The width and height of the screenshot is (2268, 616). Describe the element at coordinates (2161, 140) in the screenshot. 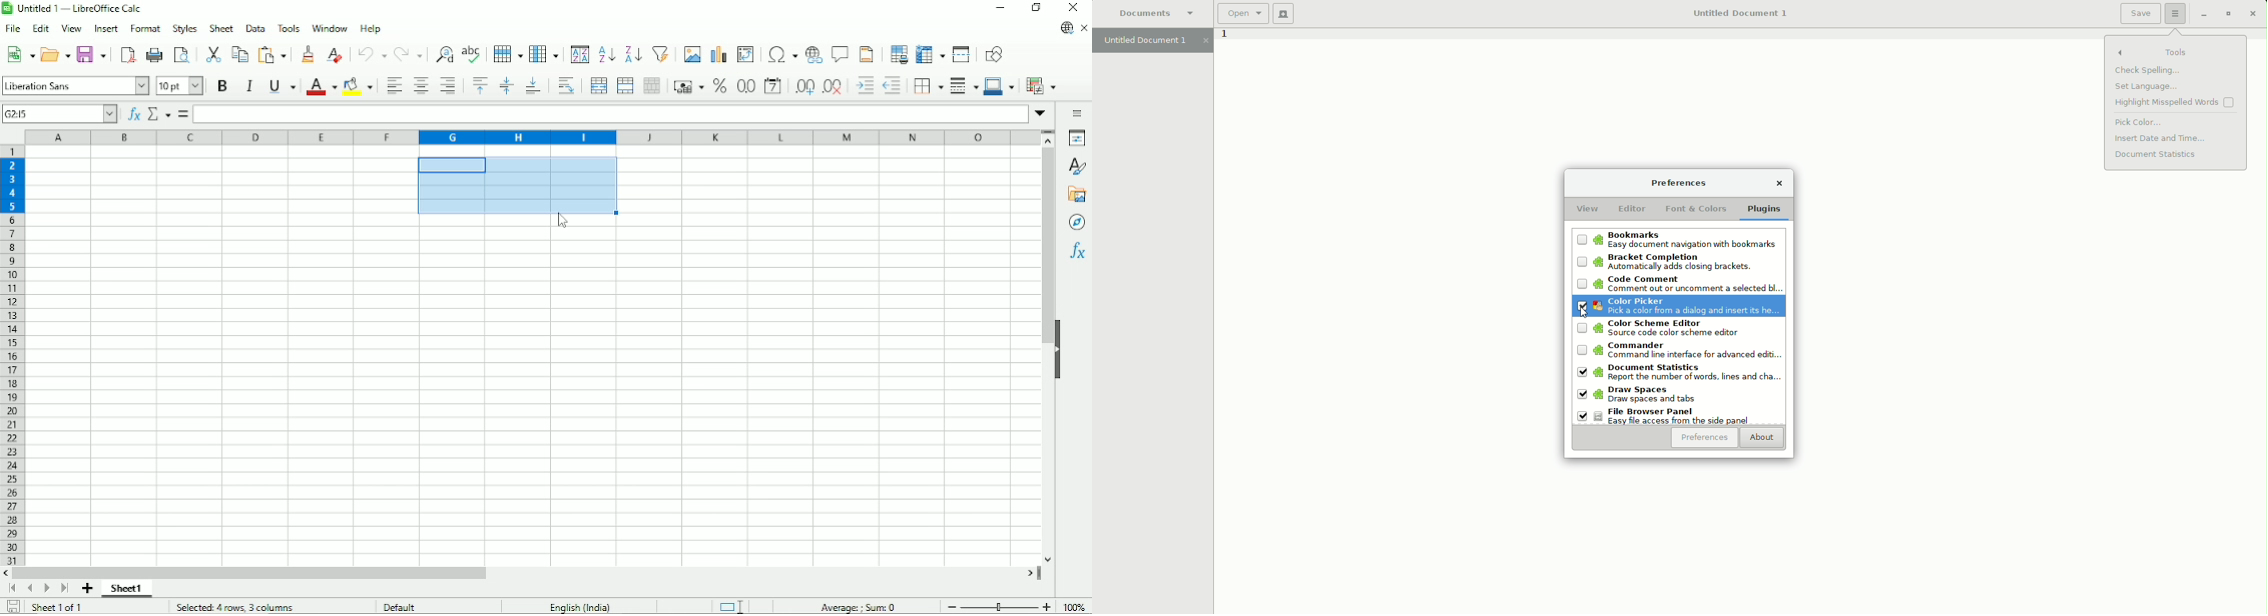

I see `Insert date and time` at that location.